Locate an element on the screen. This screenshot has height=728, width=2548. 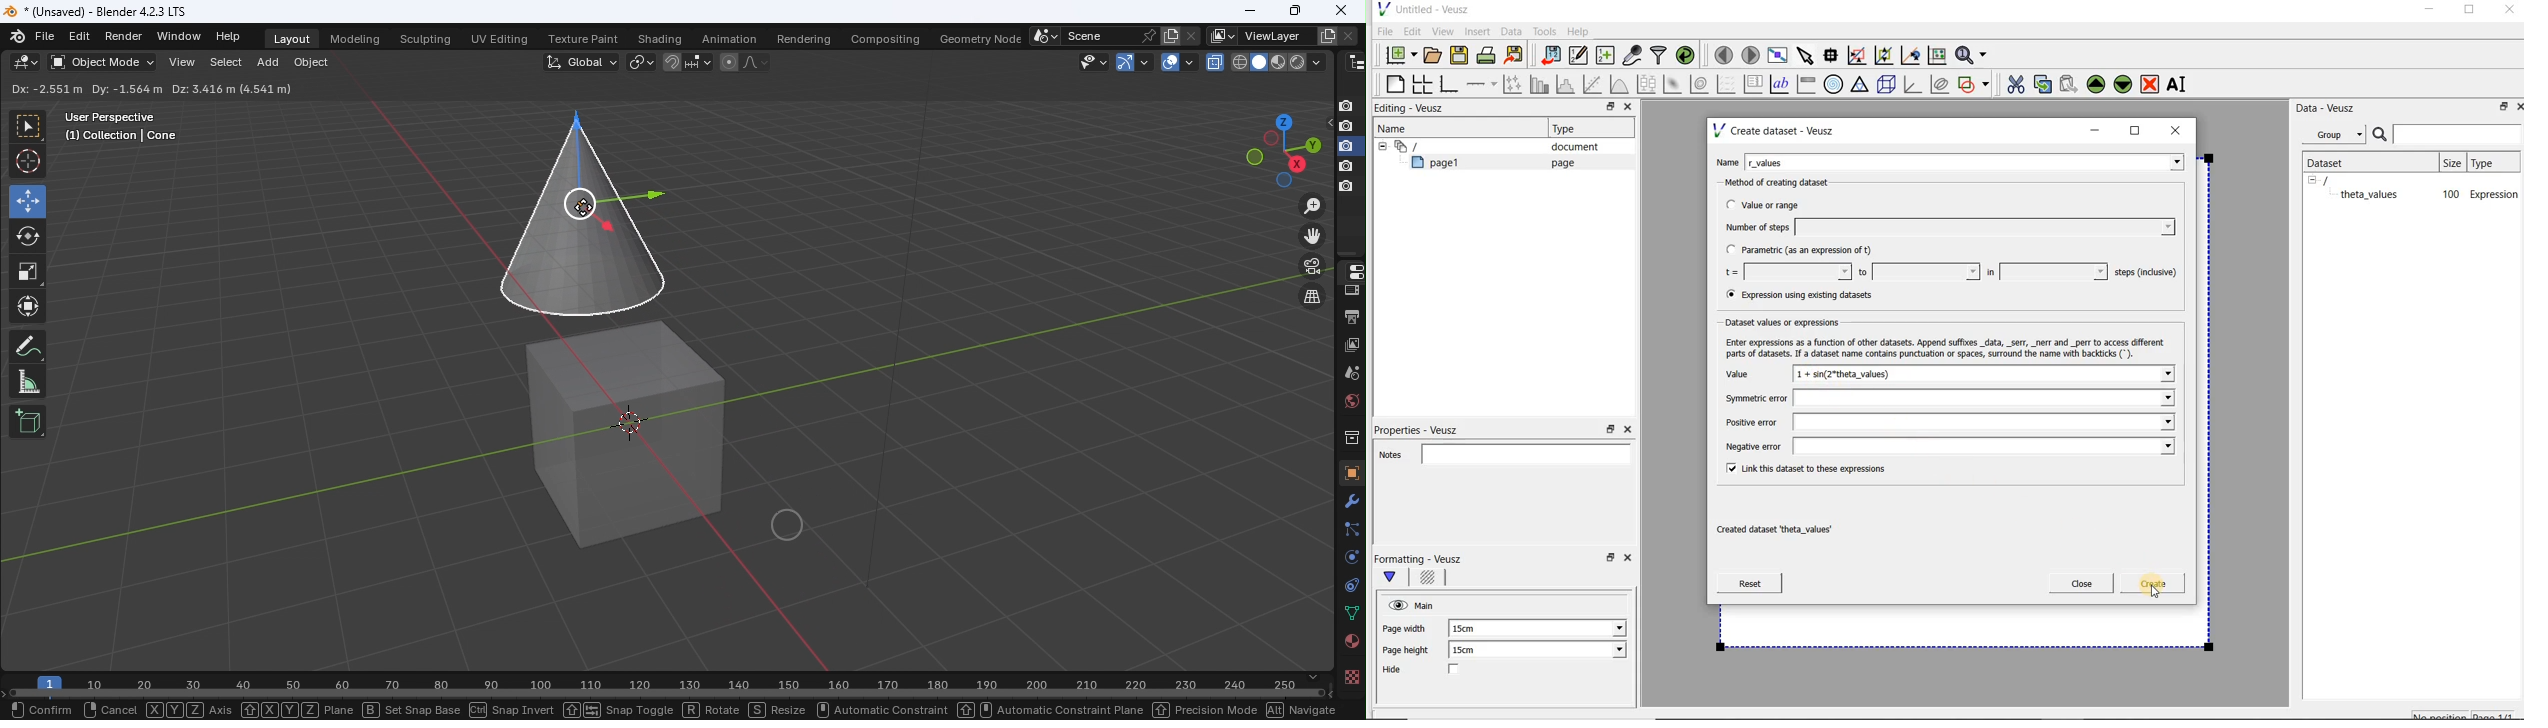
plot a function is located at coordinates (1618, 84).